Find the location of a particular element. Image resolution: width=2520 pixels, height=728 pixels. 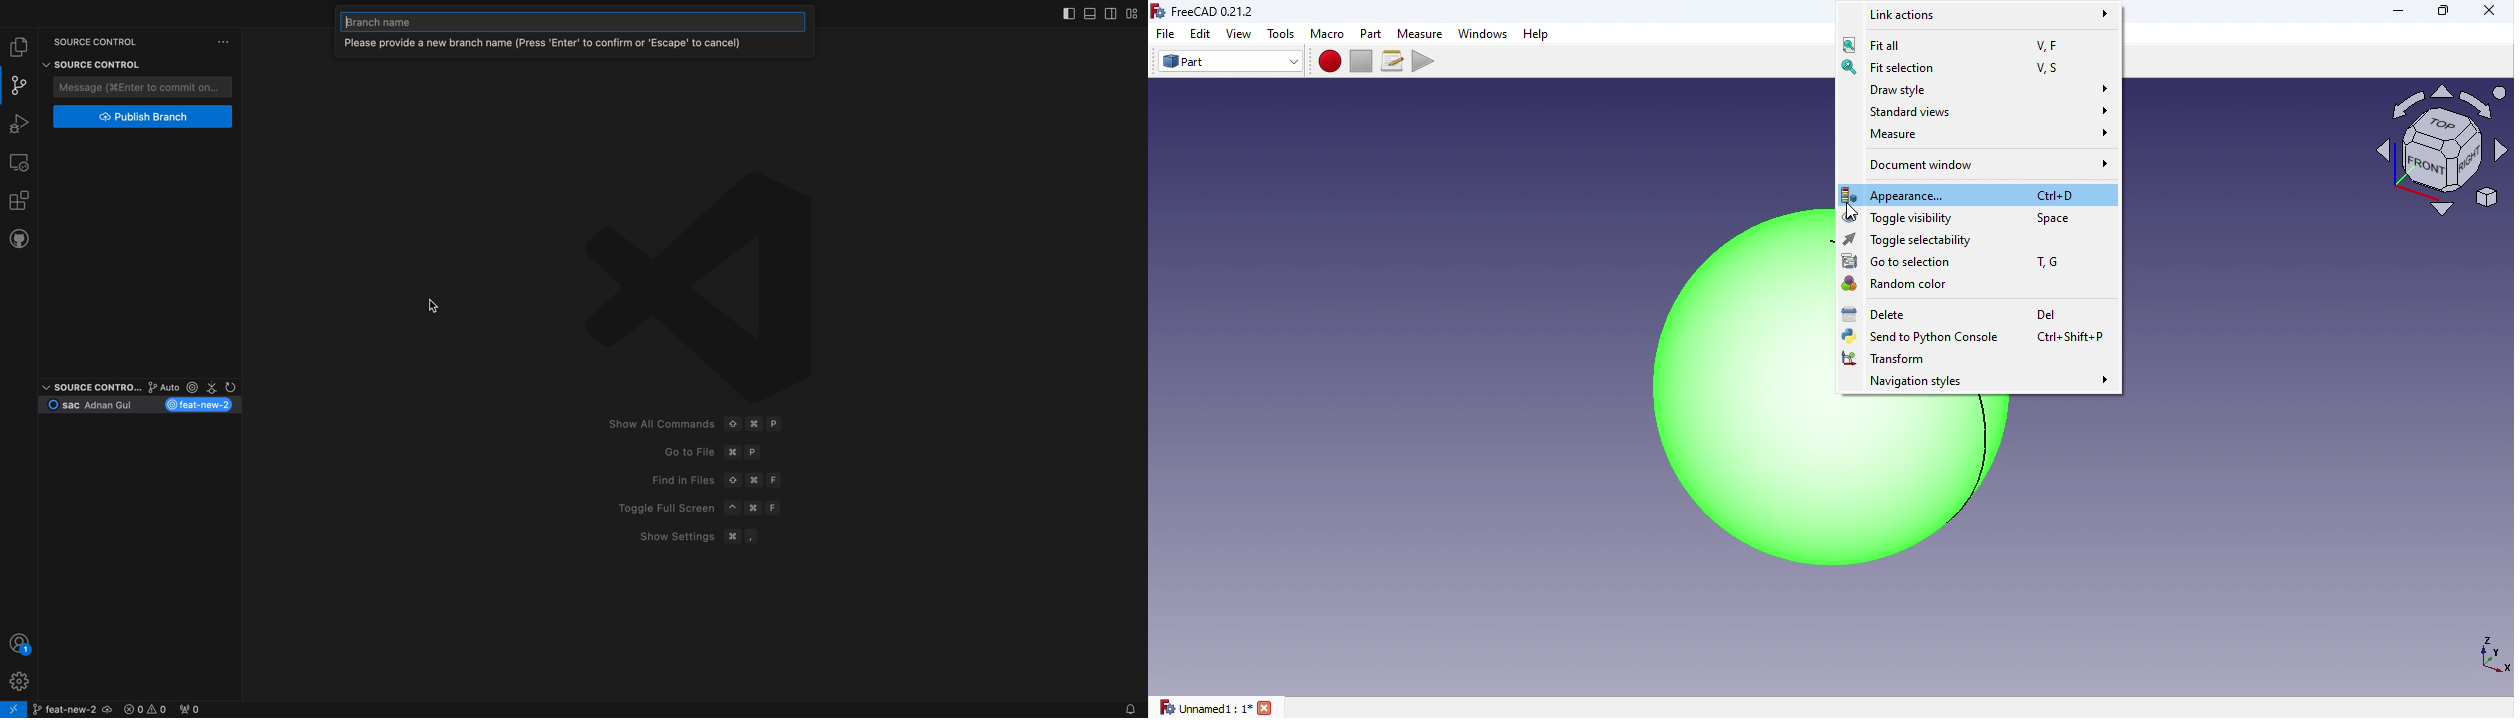

Show Settings is located at coordinates (670, 535).